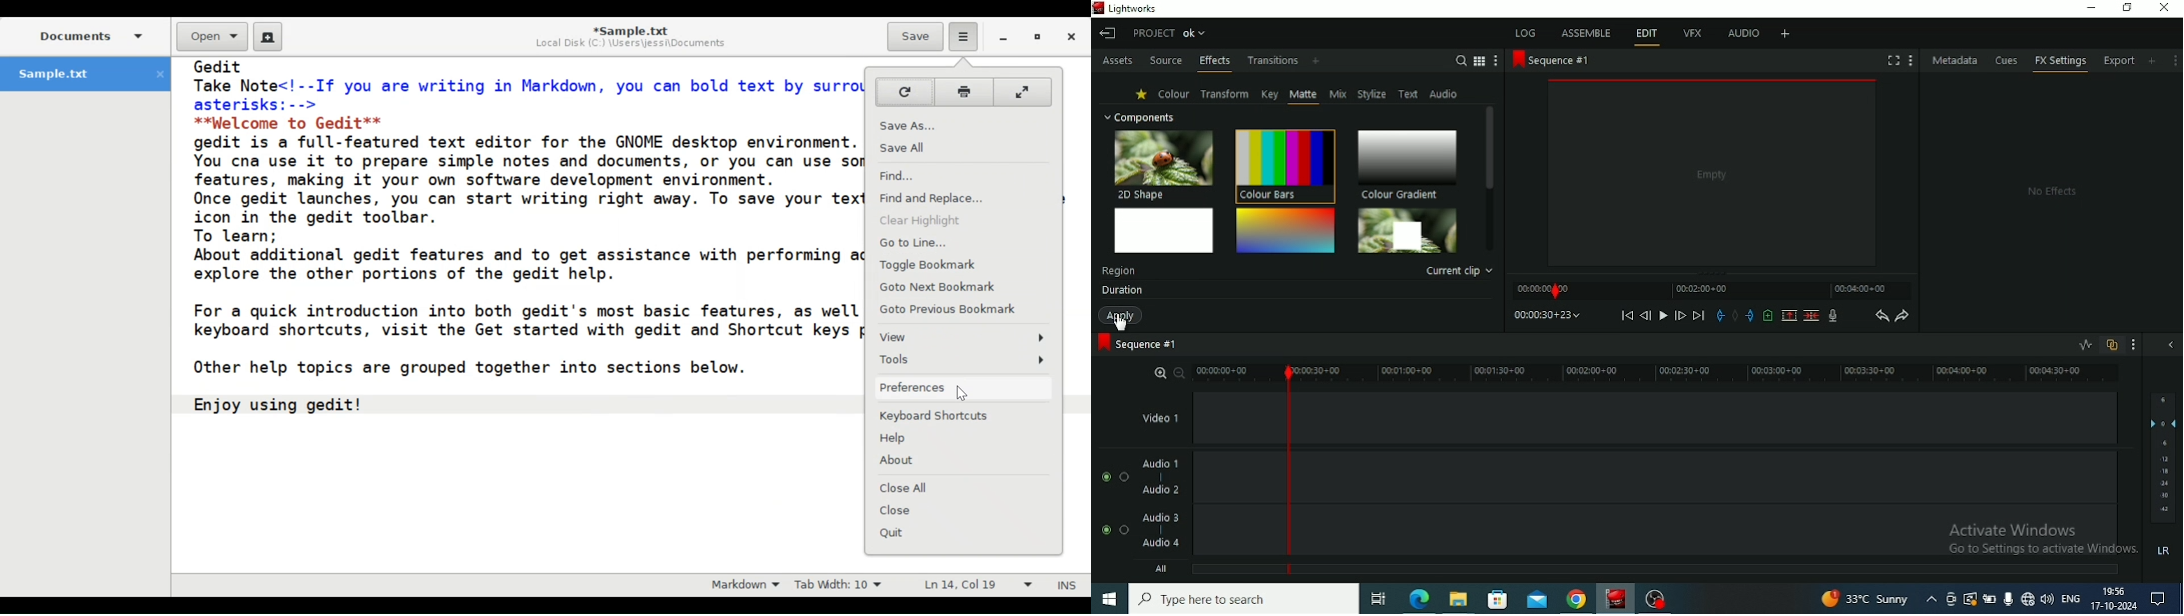  I want to click on Apply, so click(1123, 316).